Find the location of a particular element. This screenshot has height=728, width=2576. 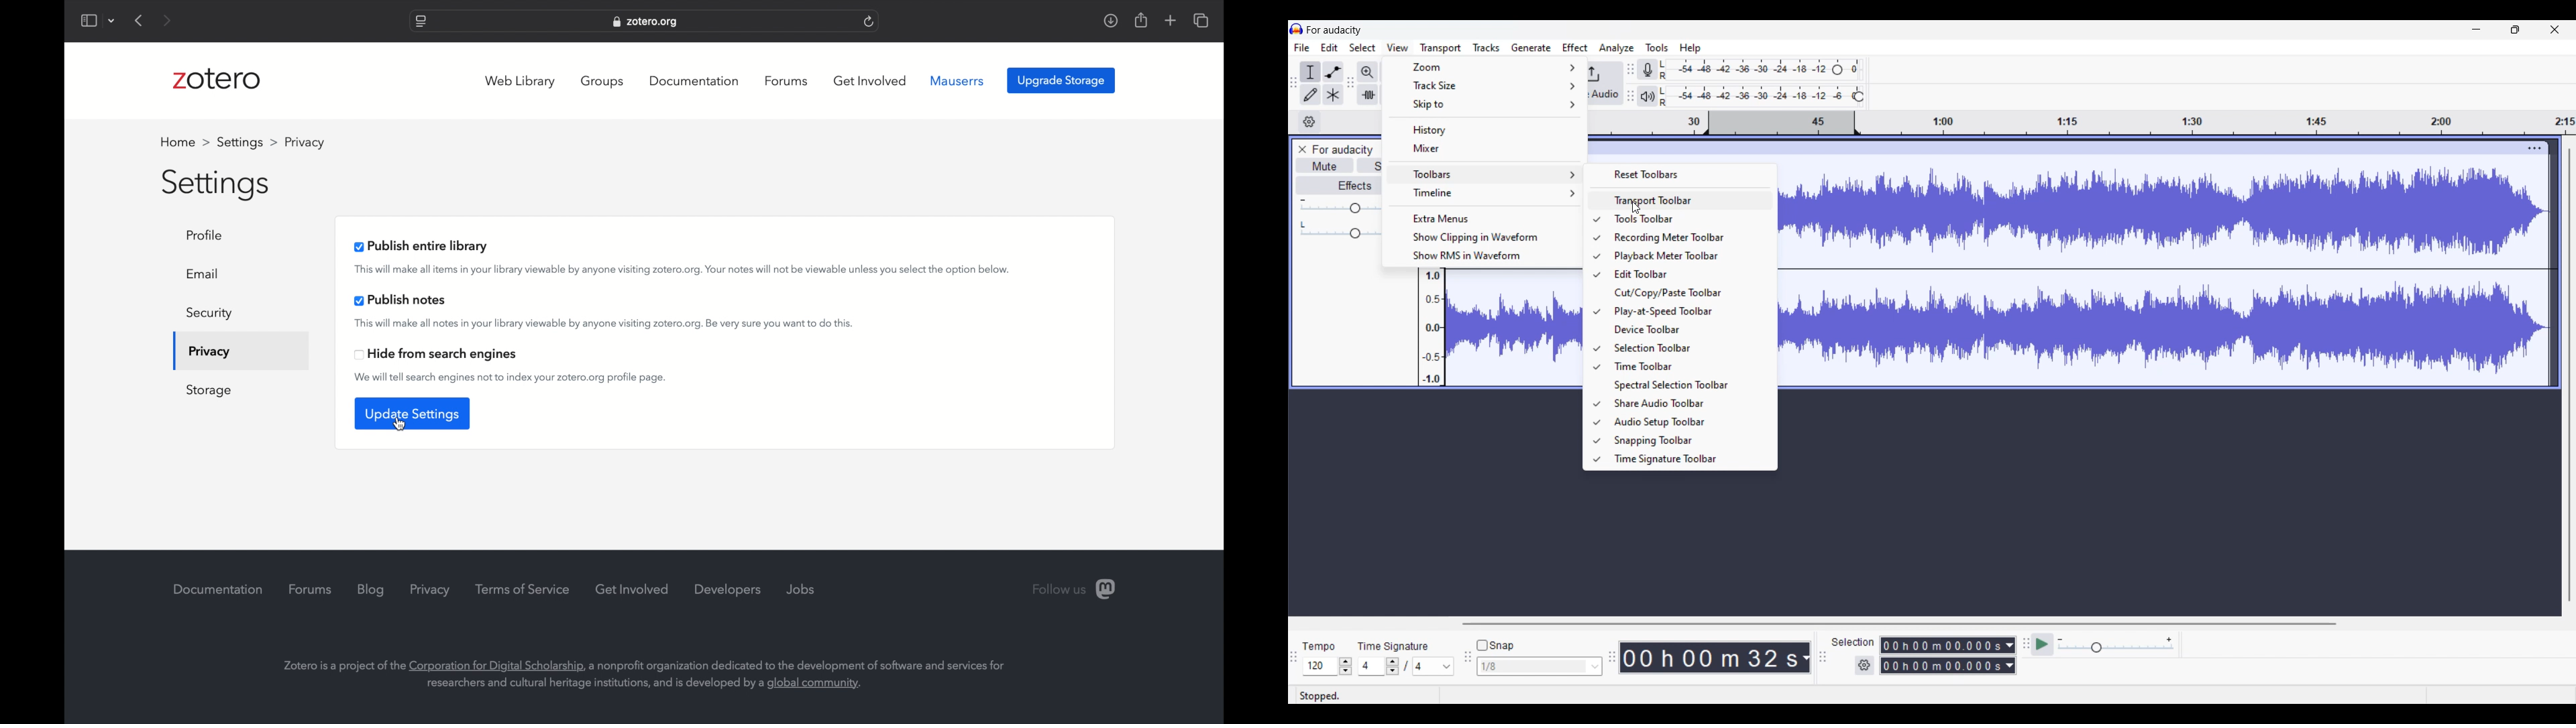

settings is located at coordinates (217, 186).